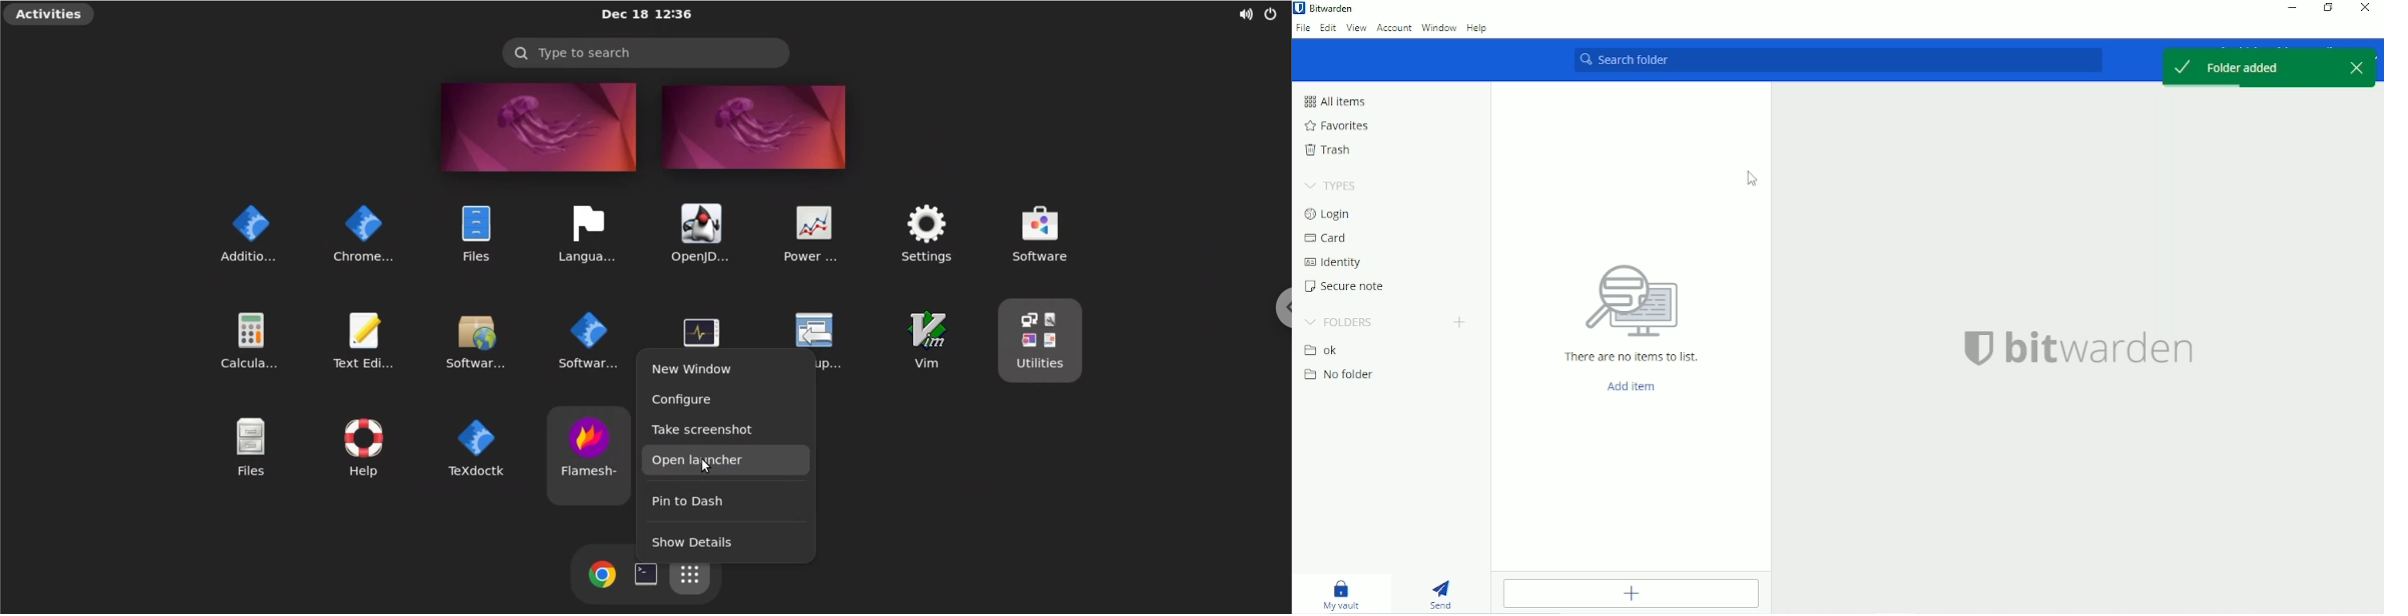 The image size is (2408, 616). What do you see at coordinates (1332, 215) in the screenshot?
I see `Login` at bounding box center [1332, 215].